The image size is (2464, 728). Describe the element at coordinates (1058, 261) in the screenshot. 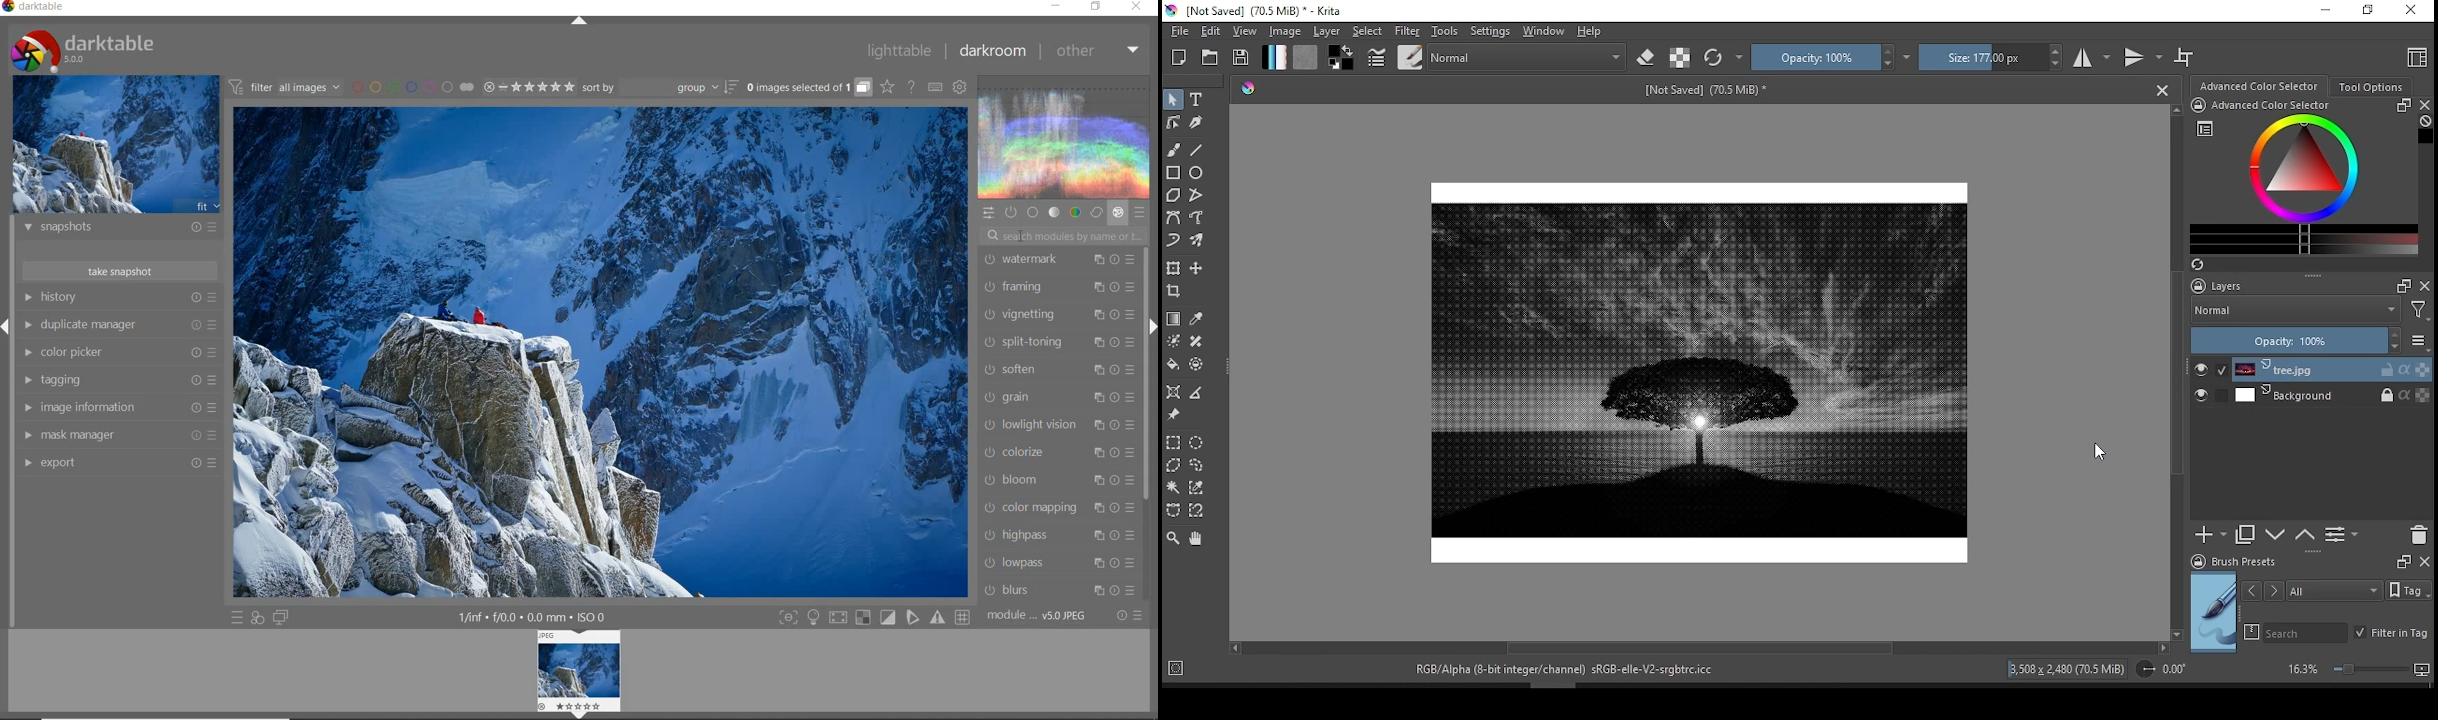

I see `watermark` at that location.